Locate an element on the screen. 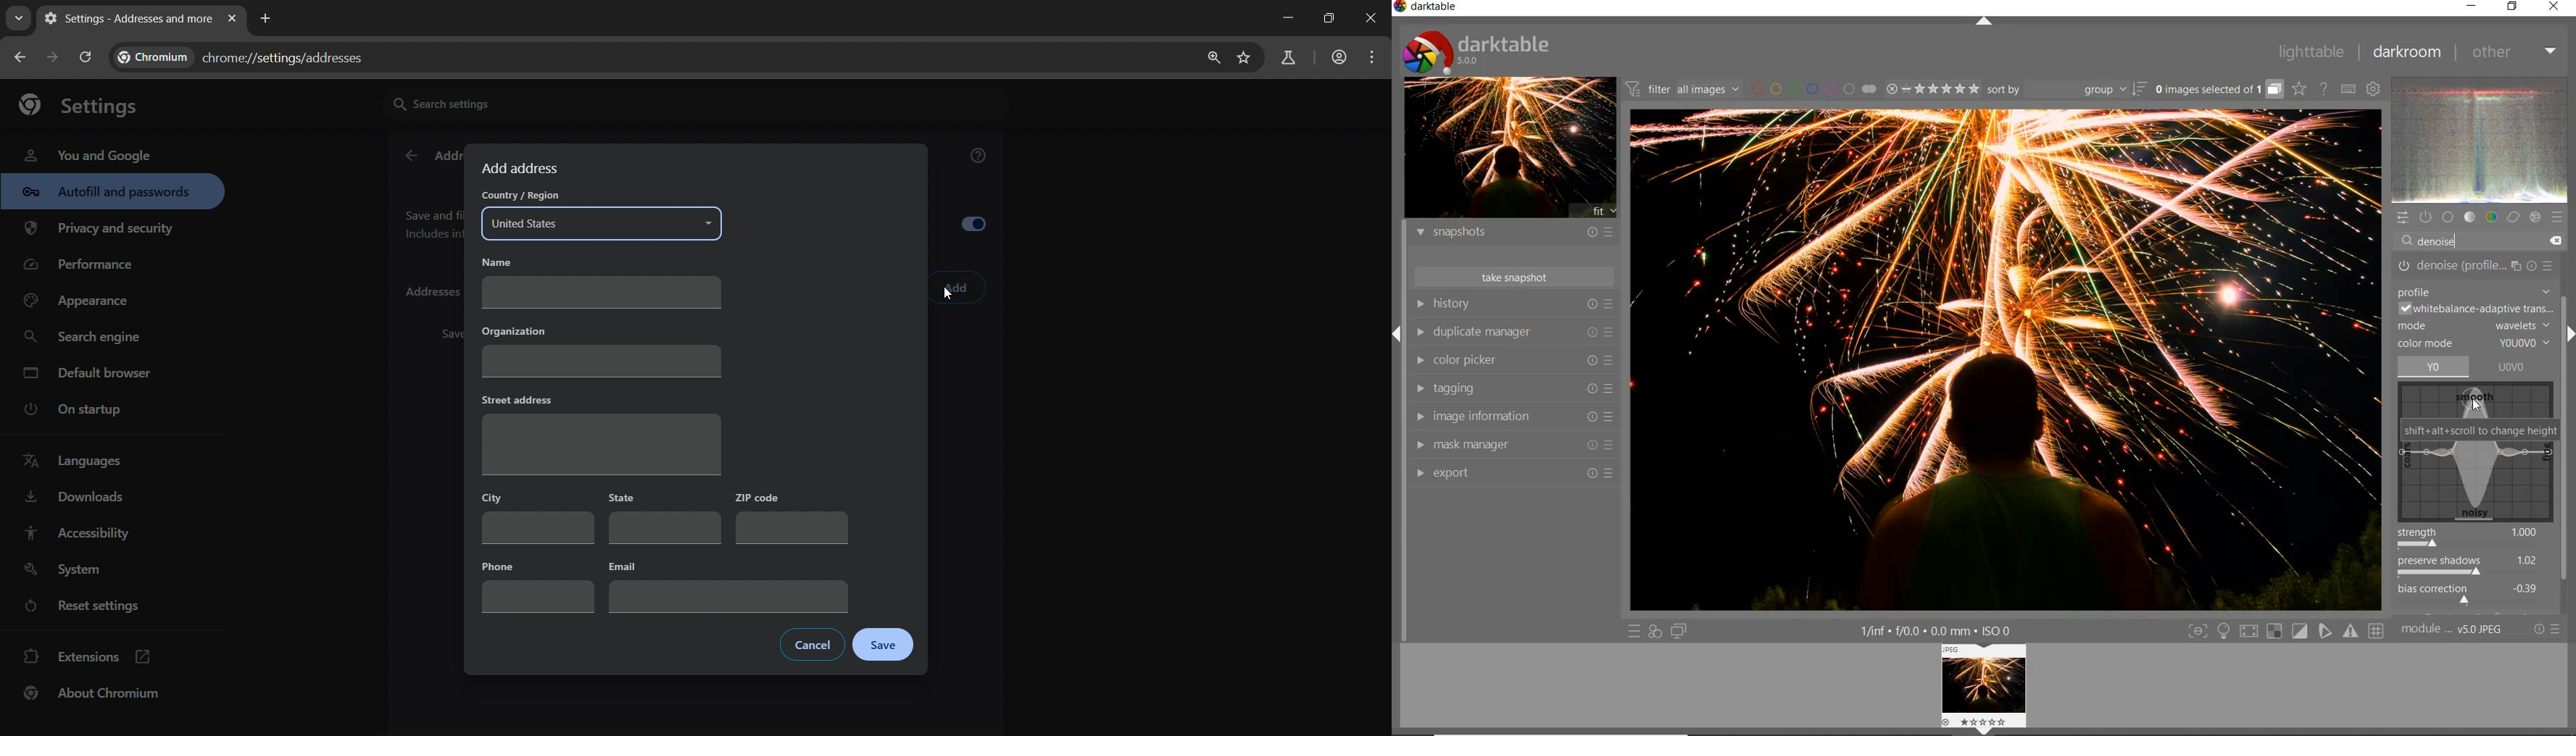  close is located at coordinates (1373, 20).